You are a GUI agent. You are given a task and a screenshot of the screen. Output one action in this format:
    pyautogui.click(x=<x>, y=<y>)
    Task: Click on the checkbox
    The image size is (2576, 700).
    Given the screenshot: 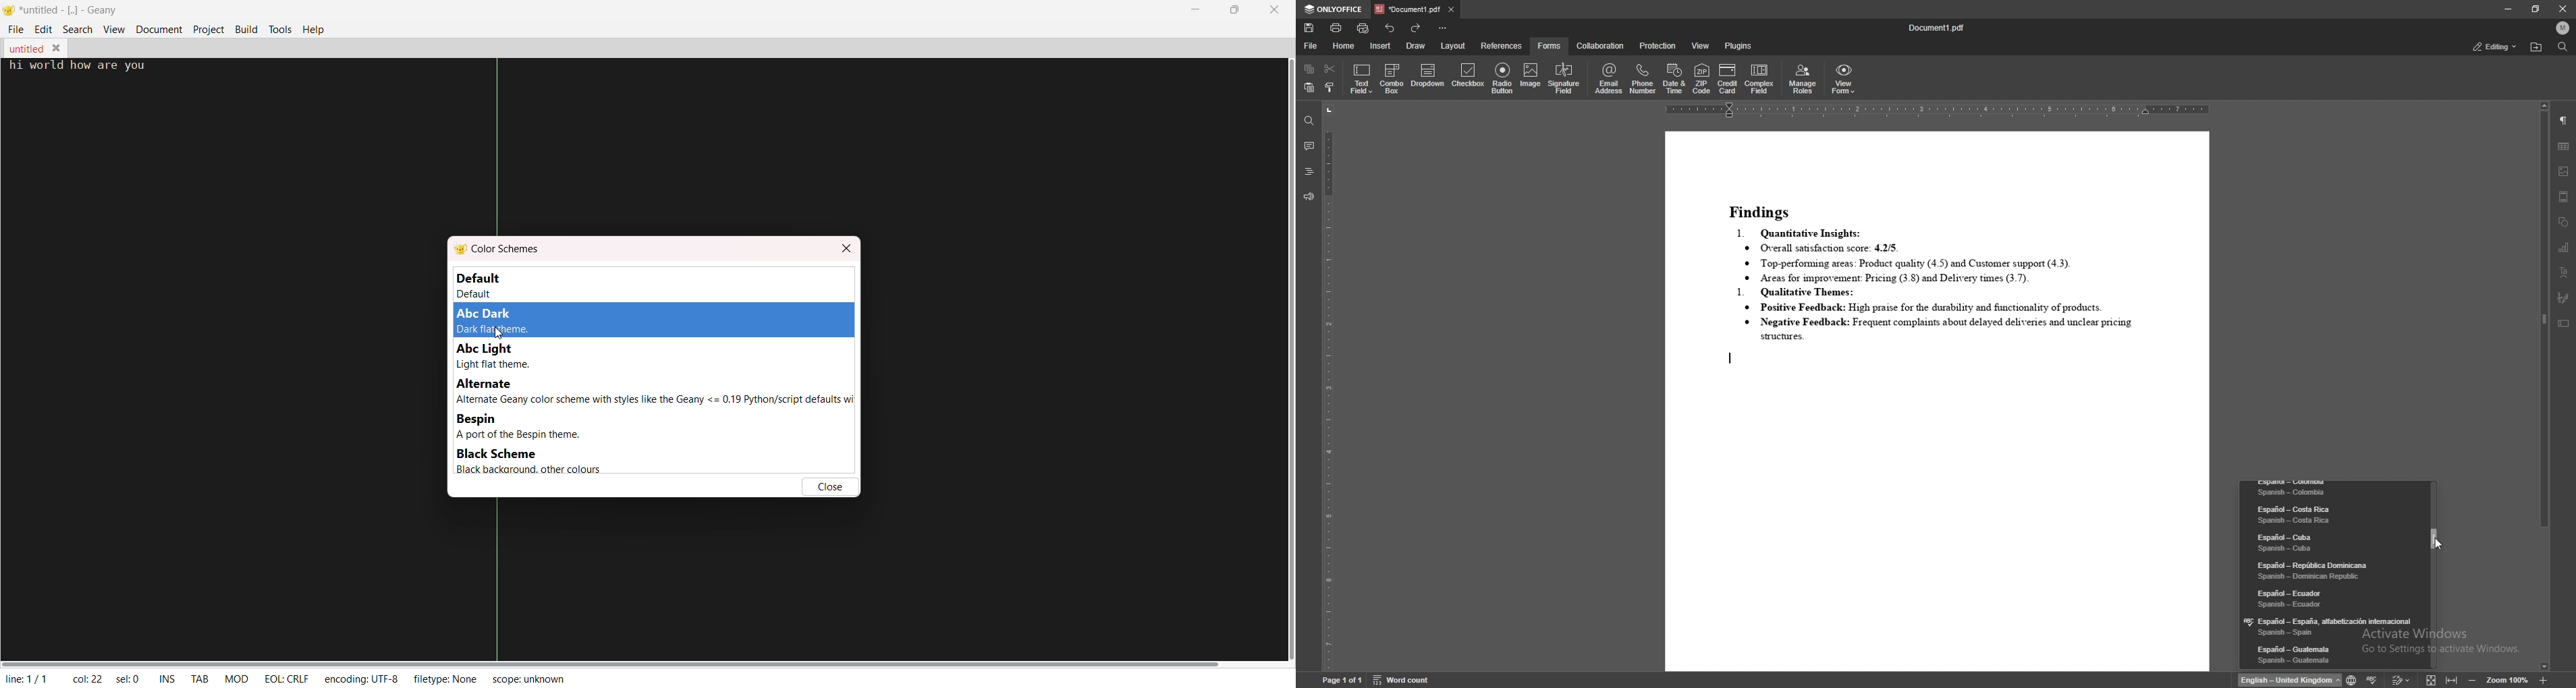 What is the action you would take?
    pyautogui.click(x=1468, y=77)
    